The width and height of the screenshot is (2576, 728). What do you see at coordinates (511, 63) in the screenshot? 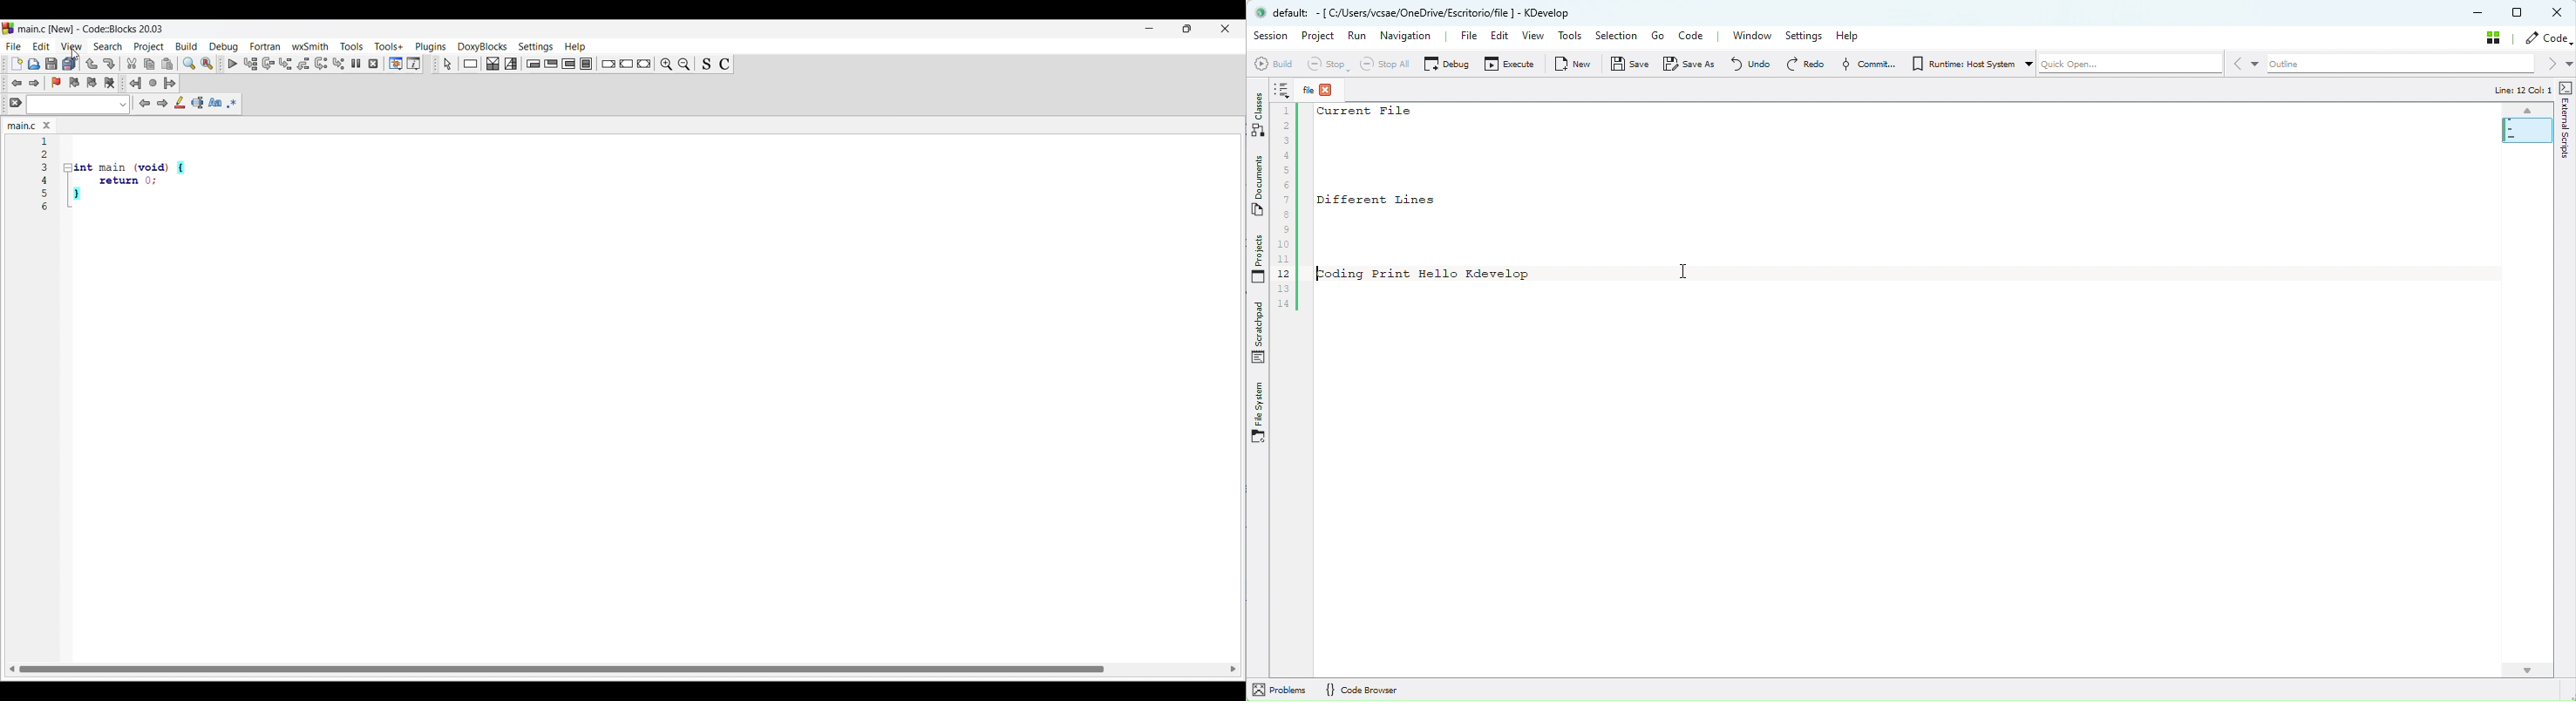
I see `Selection` at bounding box center [511, 63].